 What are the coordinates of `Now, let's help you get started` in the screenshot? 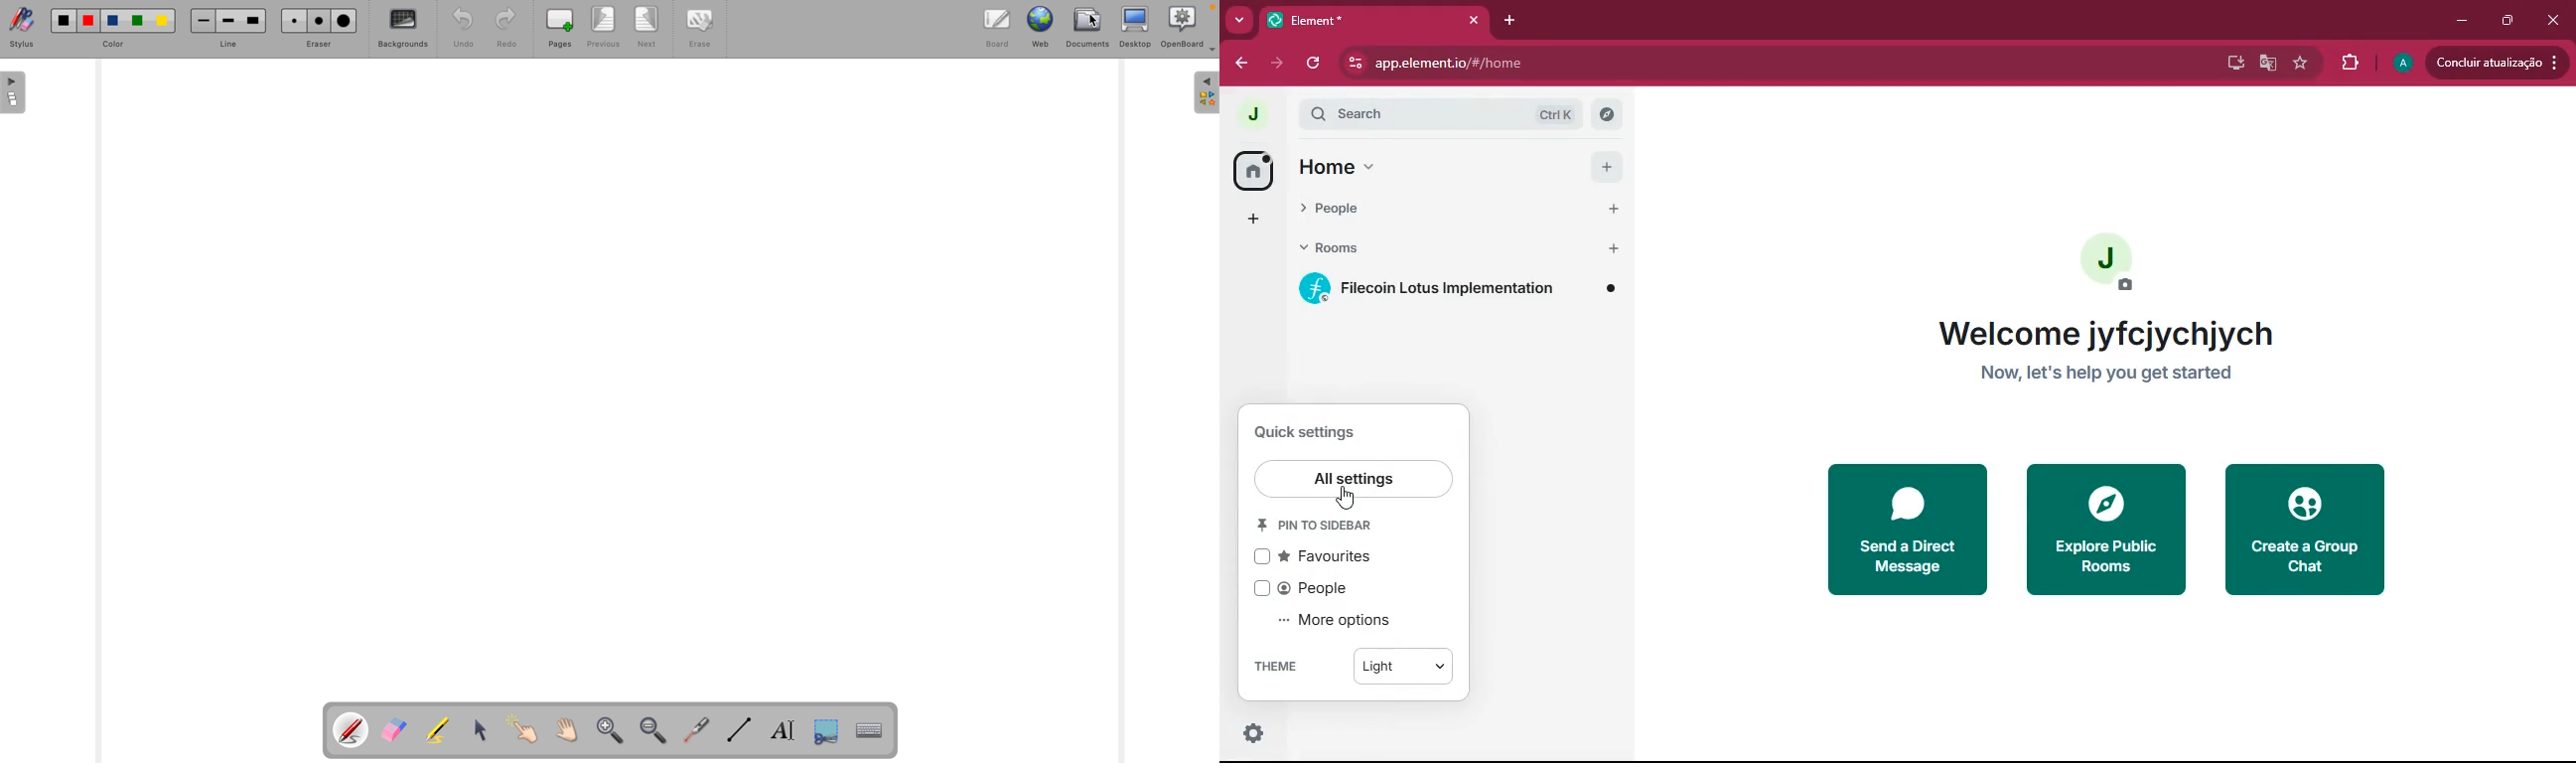 It's located at (2107, 377).